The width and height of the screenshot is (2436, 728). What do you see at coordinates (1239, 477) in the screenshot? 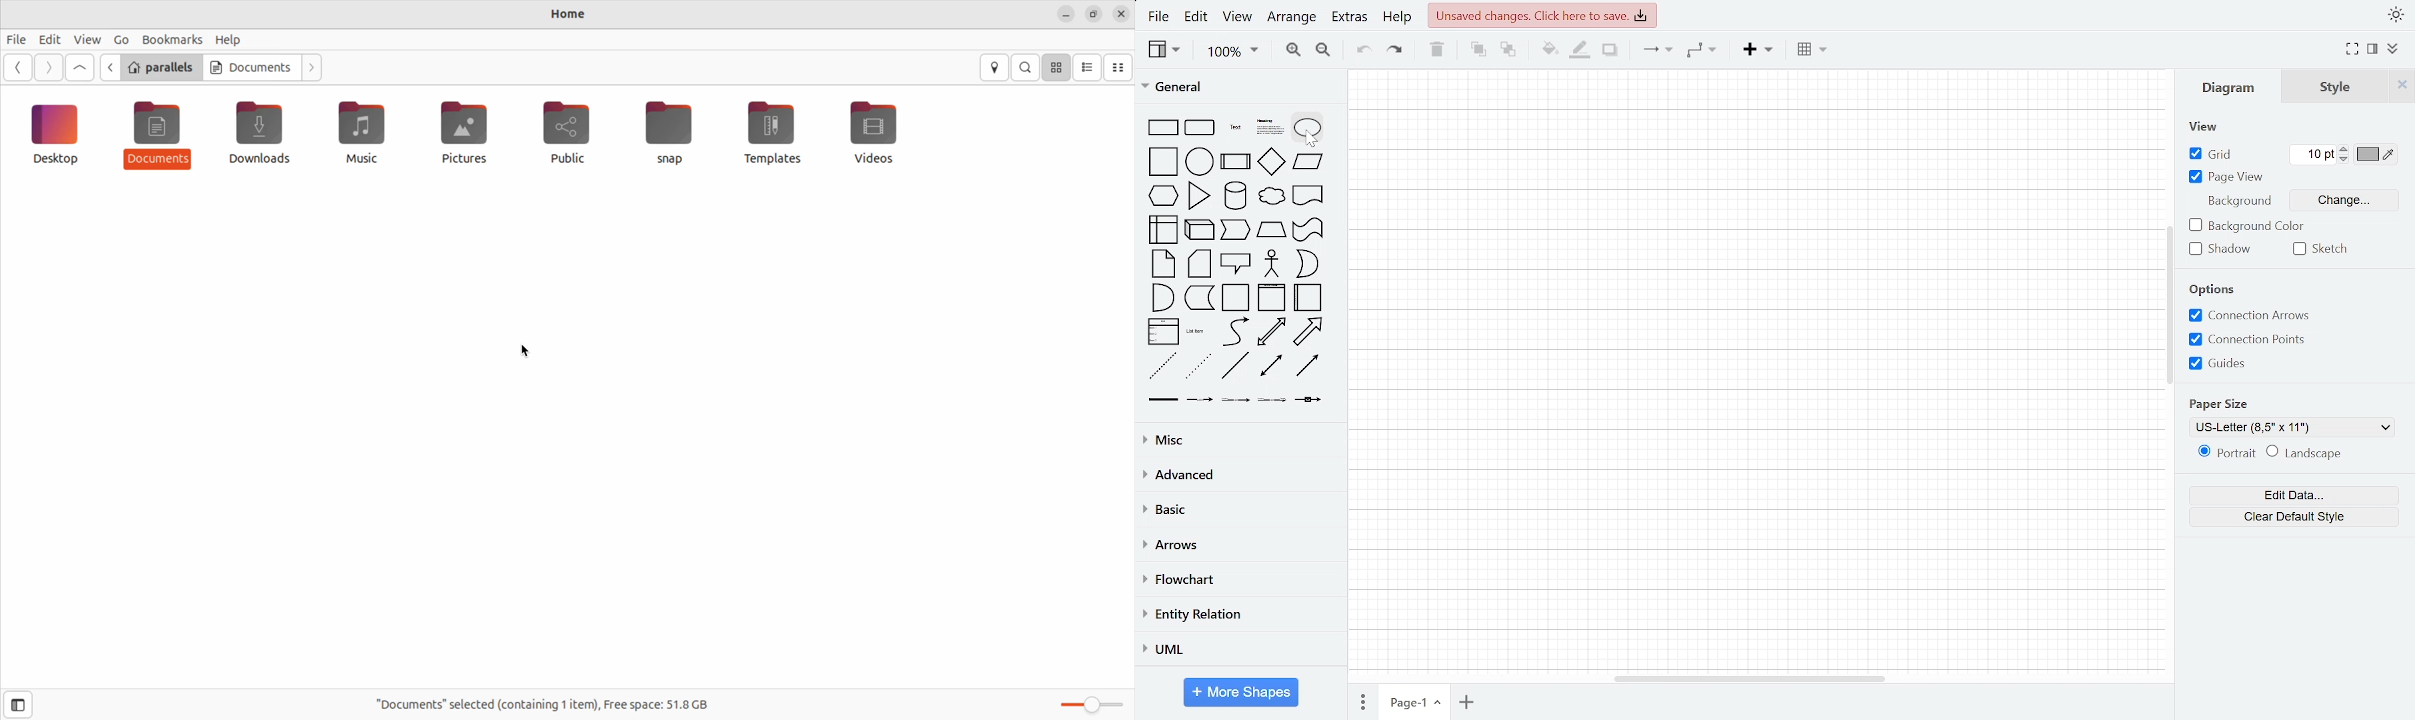
I see `Advanced` at bounding box center [1239, 477].